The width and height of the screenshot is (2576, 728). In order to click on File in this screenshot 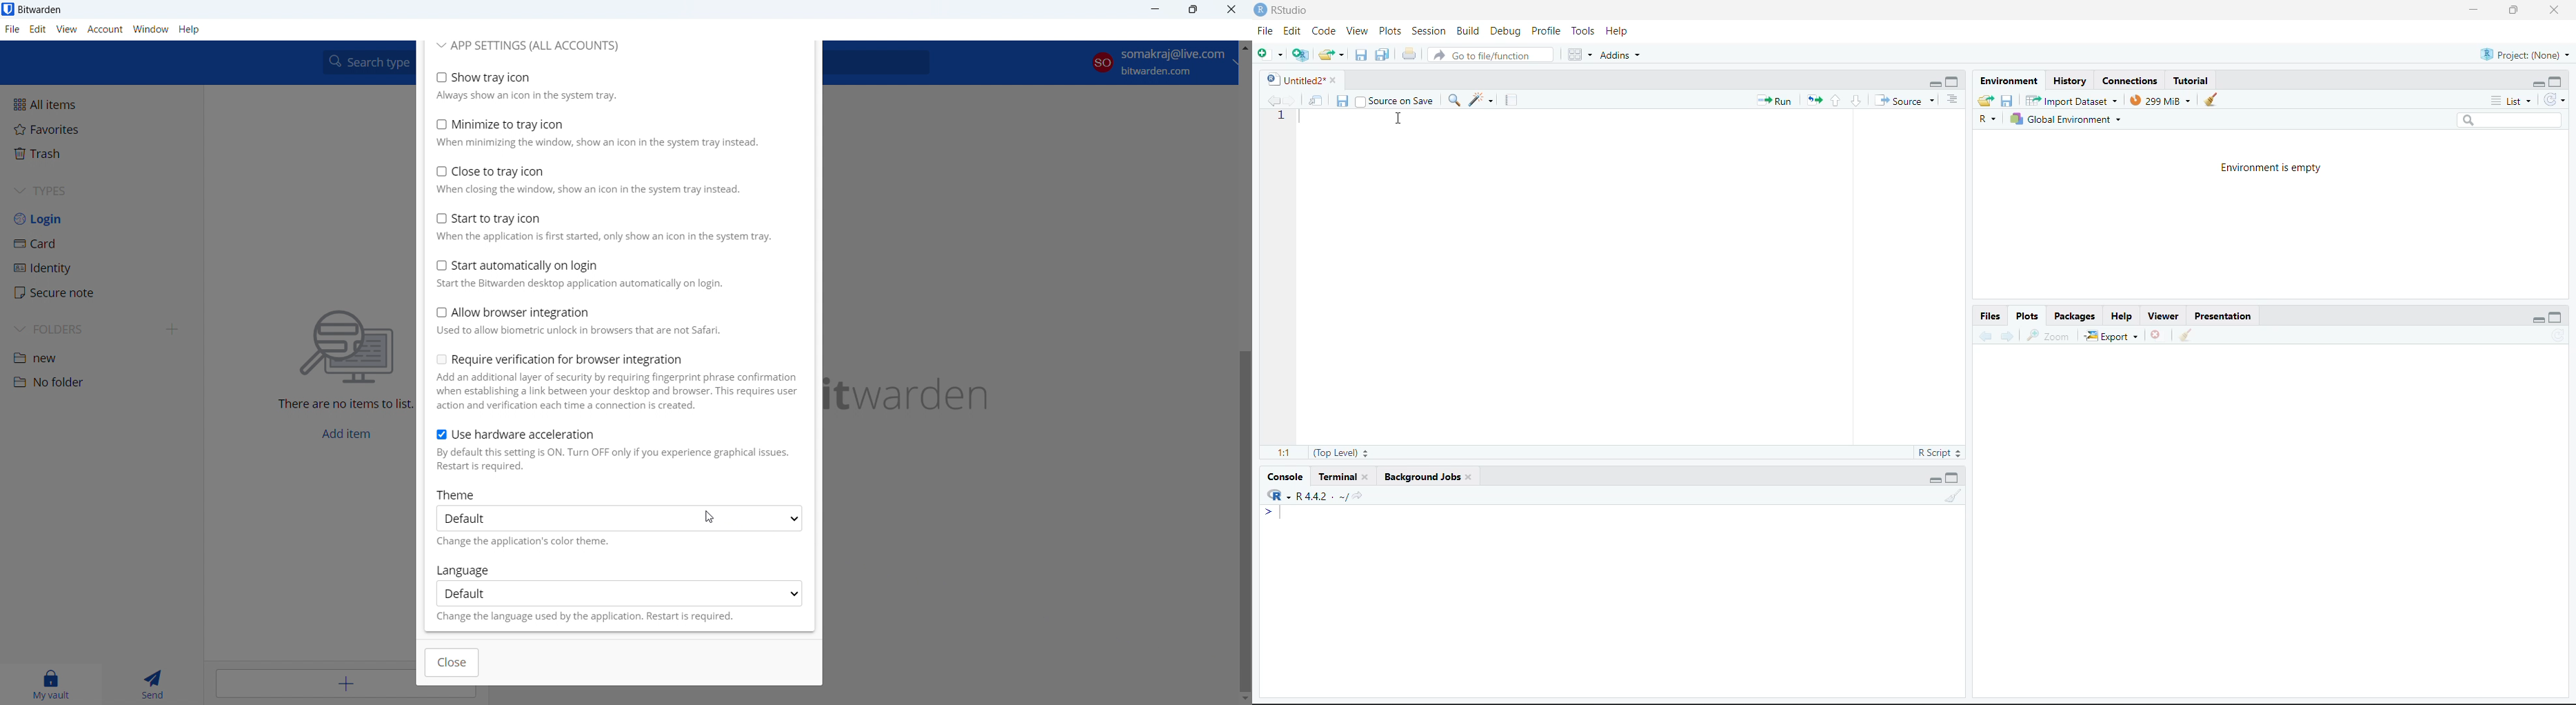, I will do `click(1267, 30)`.